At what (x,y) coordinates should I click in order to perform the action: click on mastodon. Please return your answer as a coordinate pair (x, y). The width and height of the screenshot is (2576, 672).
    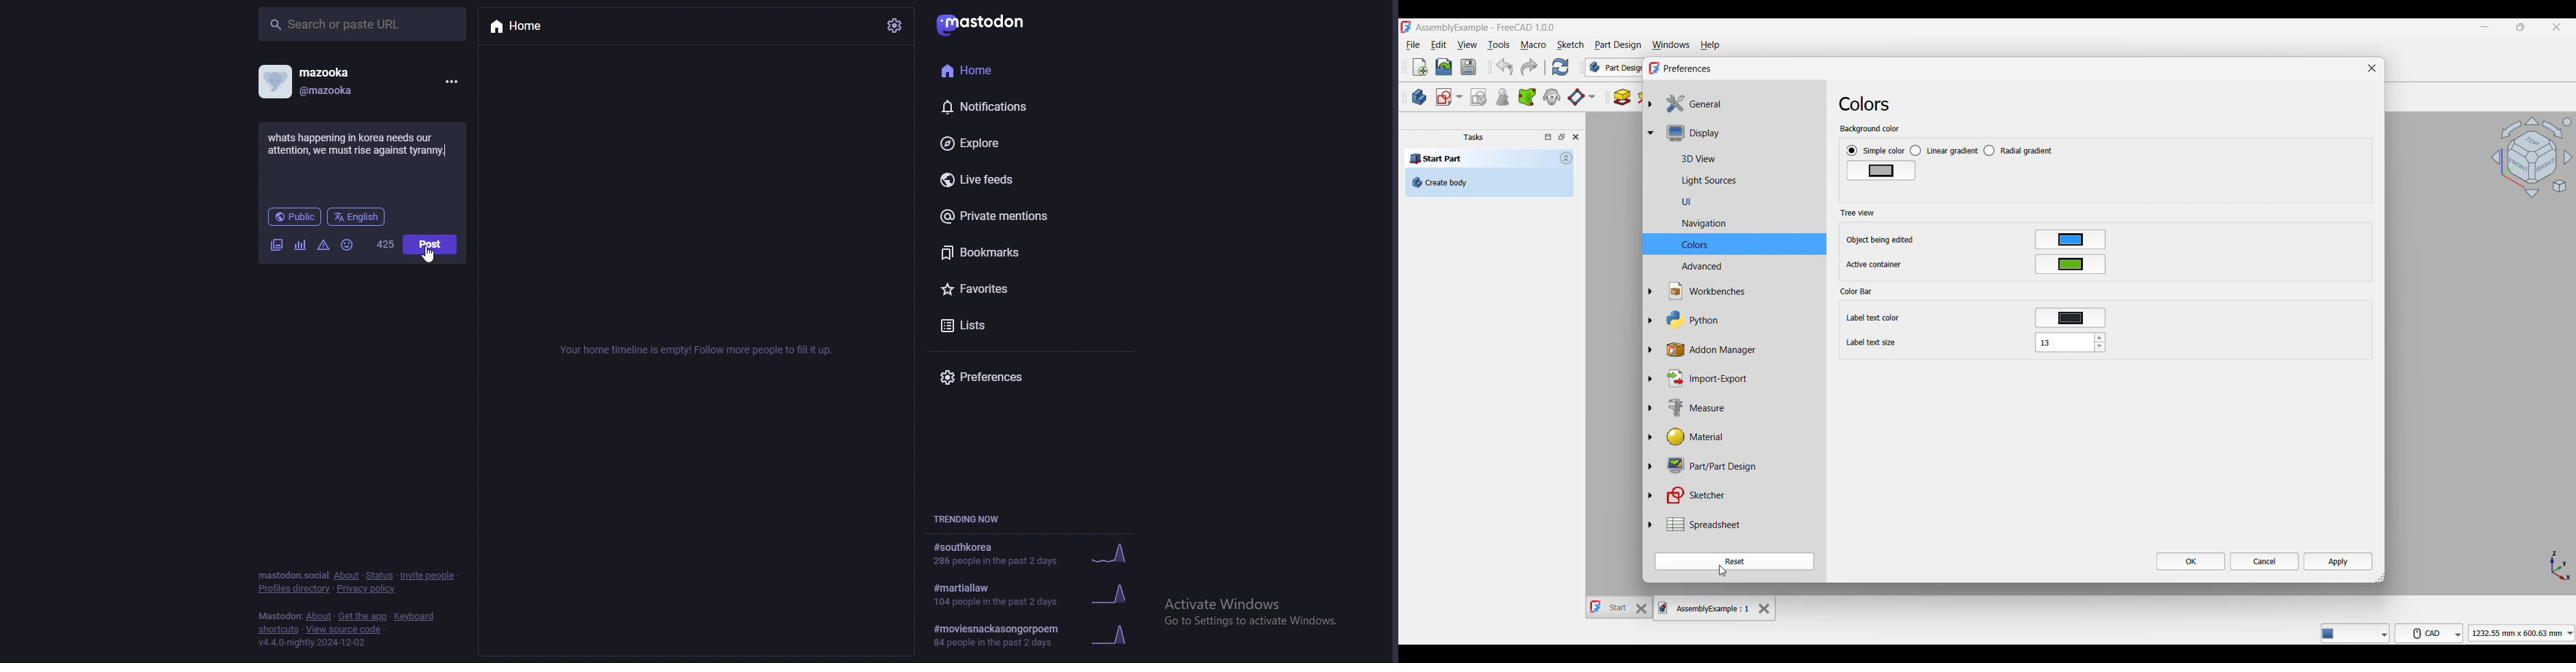
    Looking at the image, I should click on (985, 23).